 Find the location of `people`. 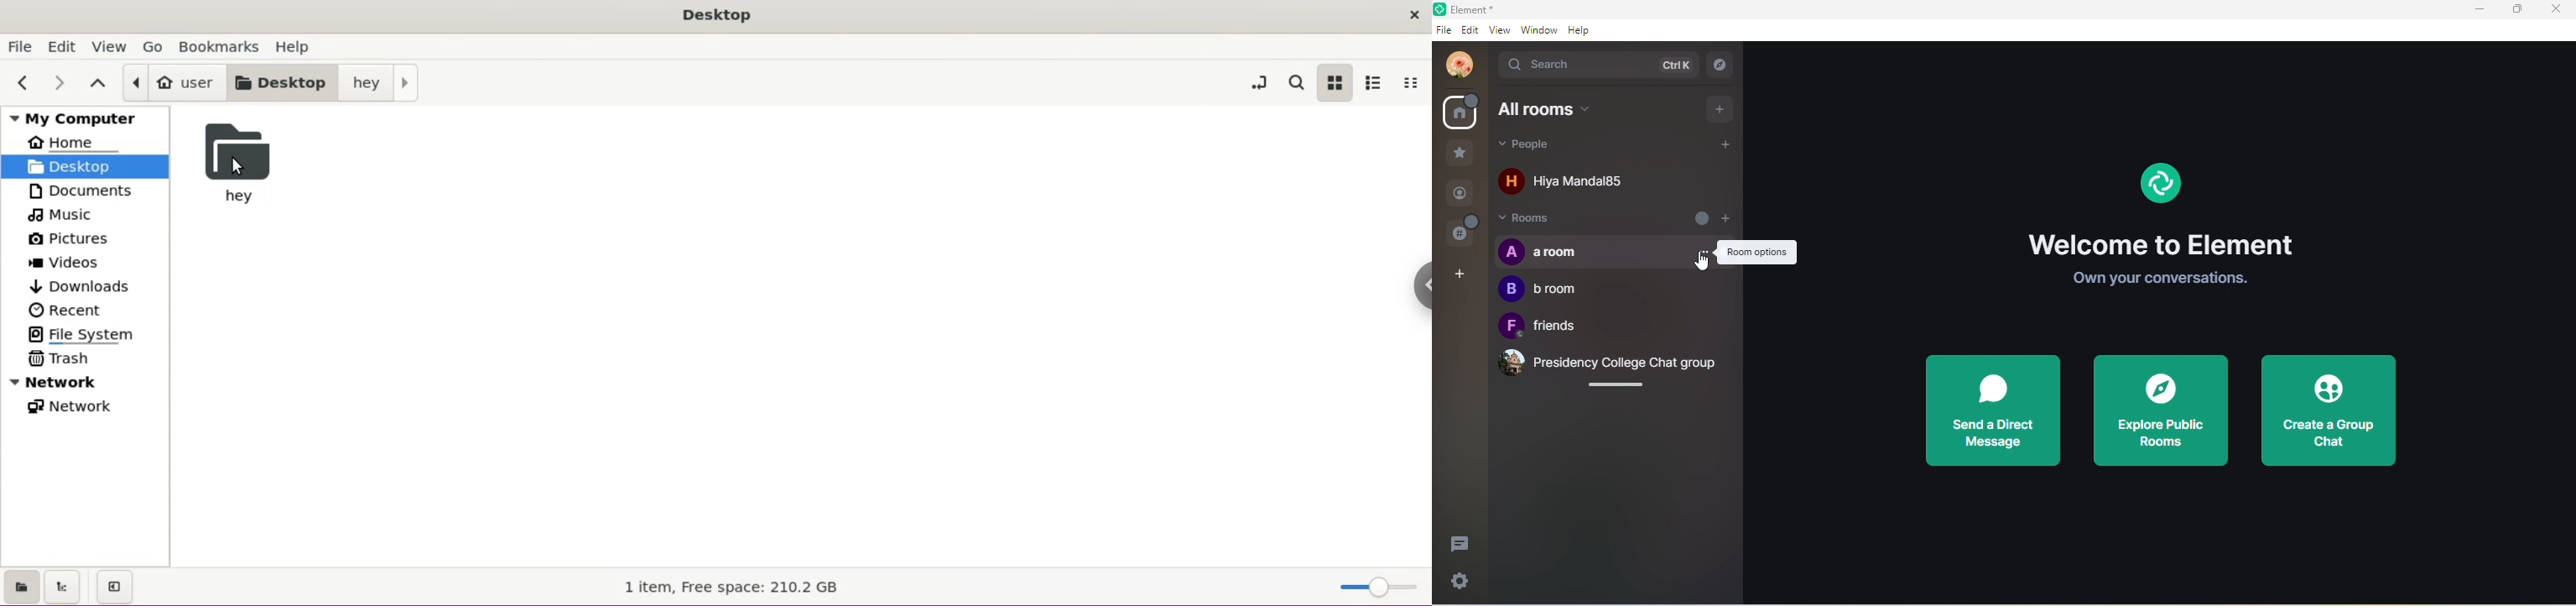

people is located at coordinates (1461, 192).